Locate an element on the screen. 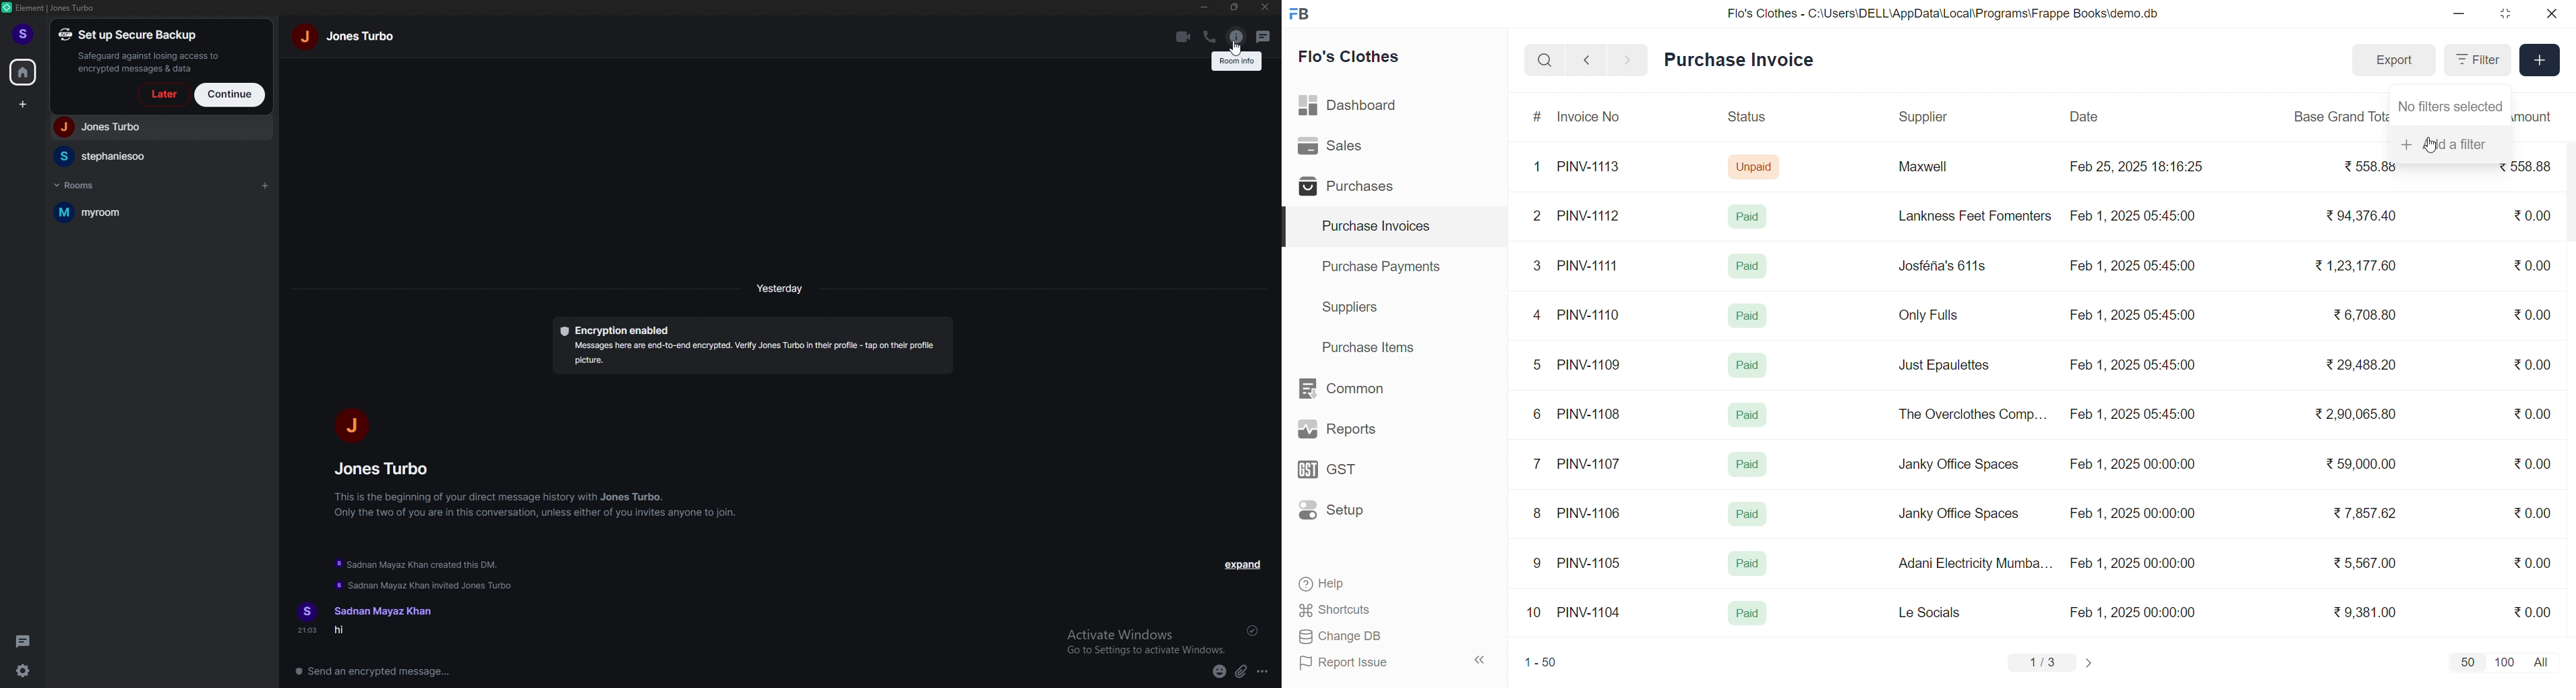  Paid is located at coordinates (1747, 614).